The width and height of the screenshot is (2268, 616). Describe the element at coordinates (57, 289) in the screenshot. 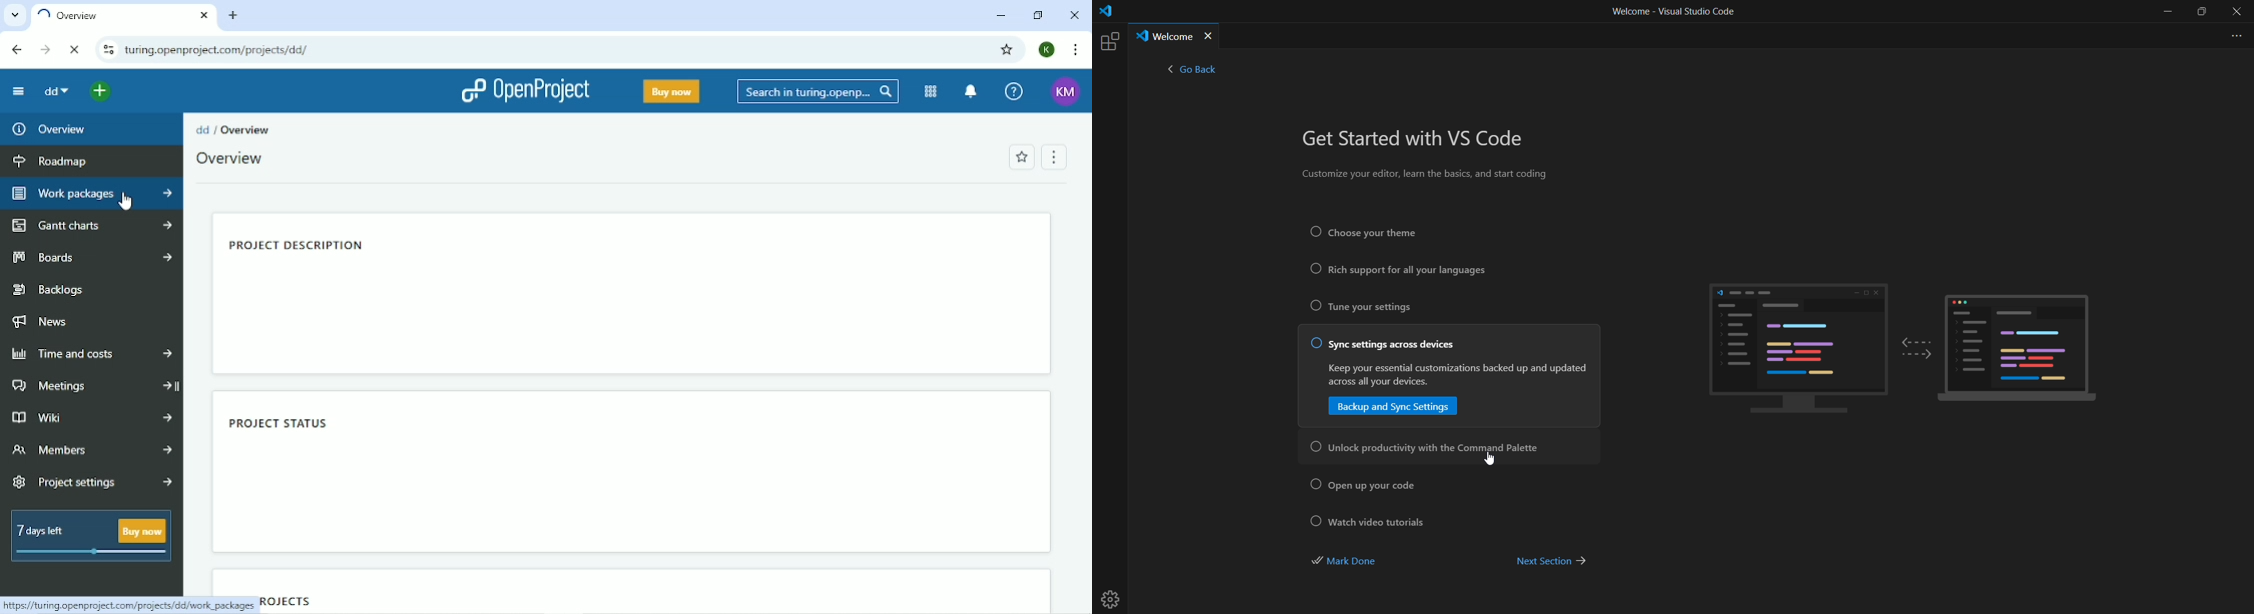

I see `Backlogs` at that location.